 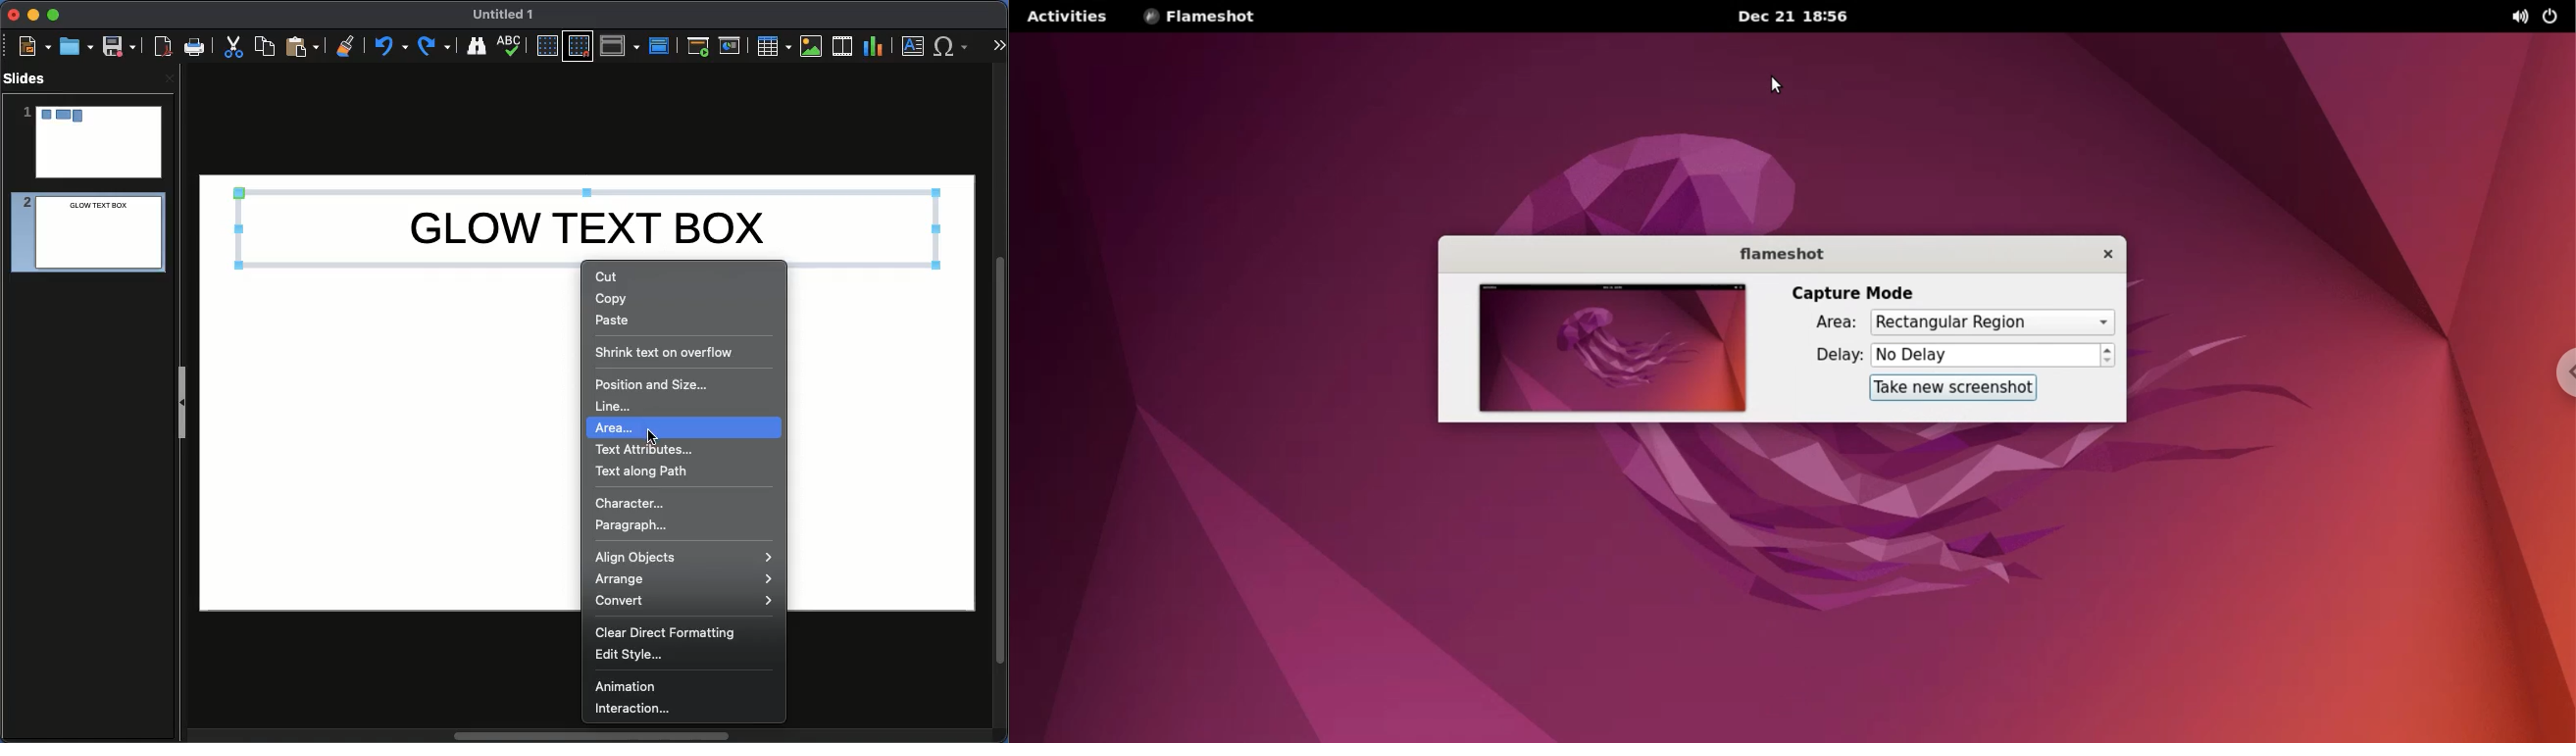 What do you see at coordinates (476, 45) in the screenshot?
I see `Find` at bounding box center [476, 45].